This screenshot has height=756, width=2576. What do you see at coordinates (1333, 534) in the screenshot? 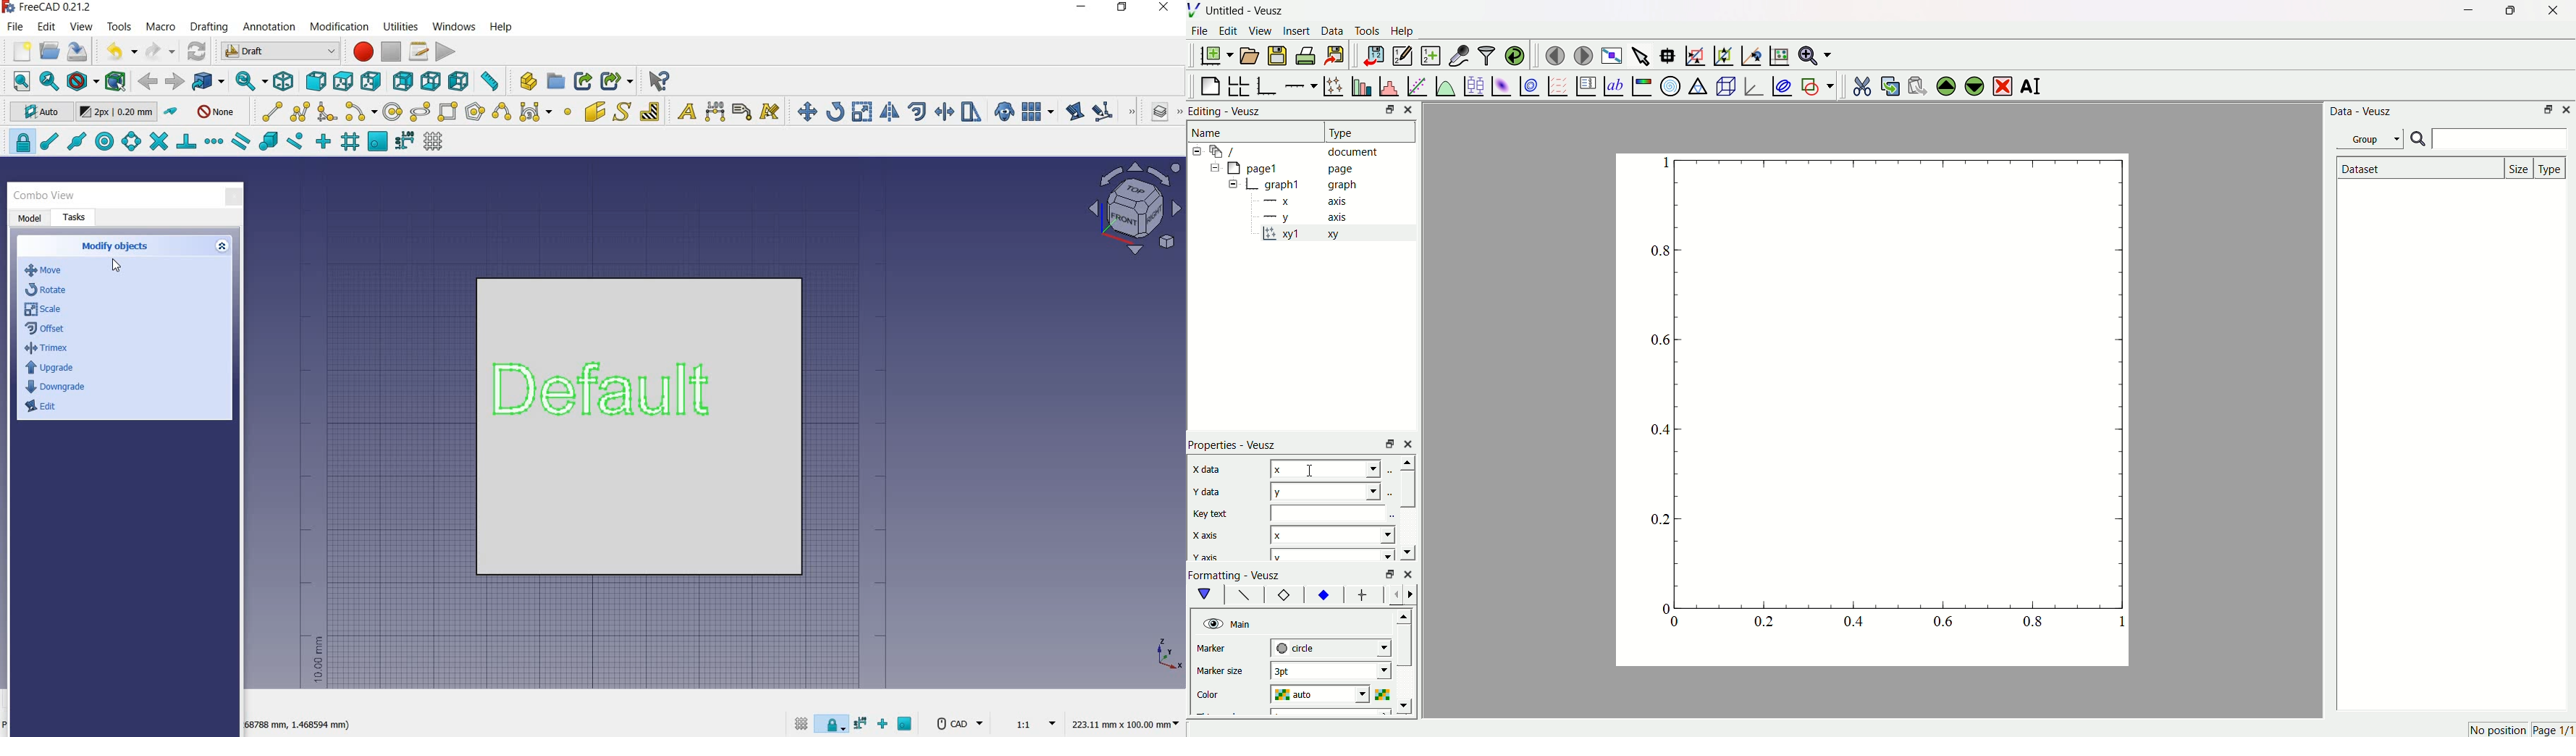
I see `x` at bounding box center [1333, 534].